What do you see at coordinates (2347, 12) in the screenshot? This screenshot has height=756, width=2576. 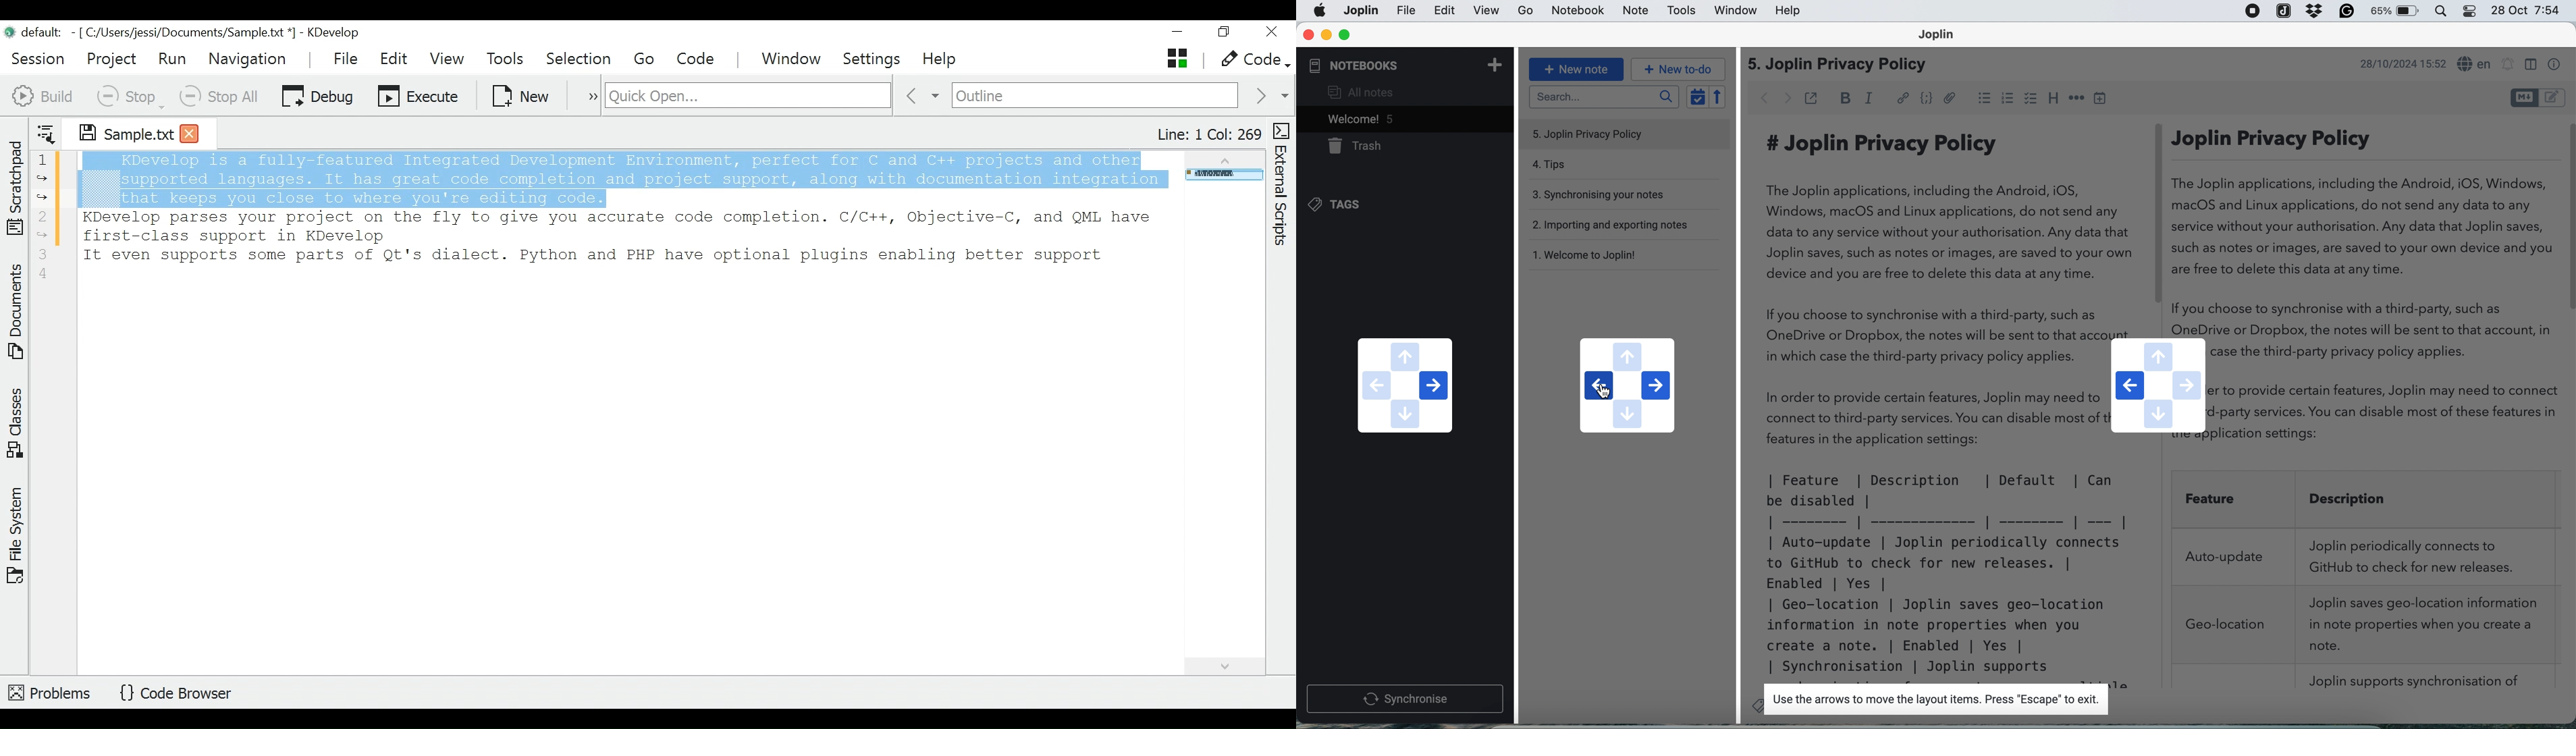 I see `grammarly` at bounding box center [2347, 12].